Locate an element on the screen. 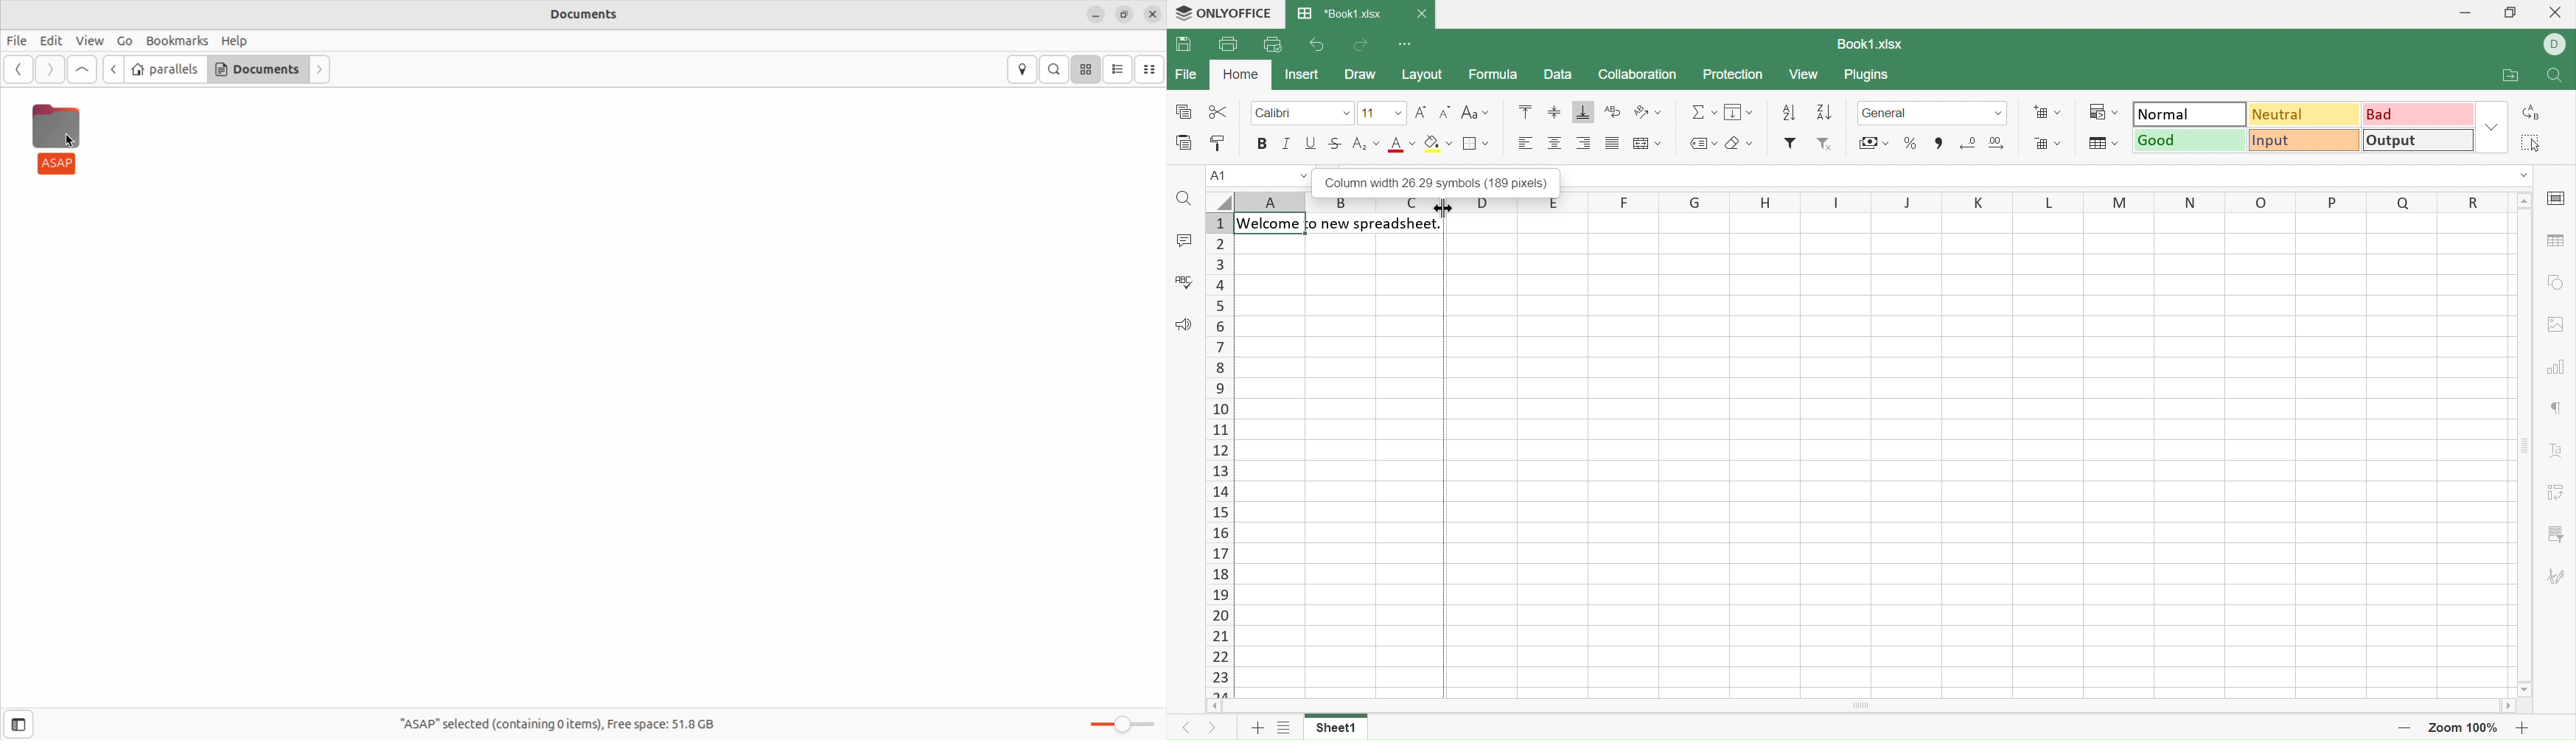 Image resolution: width=2576 pixels, height=756 pixels. Close is located at coordinates (1423, 12).